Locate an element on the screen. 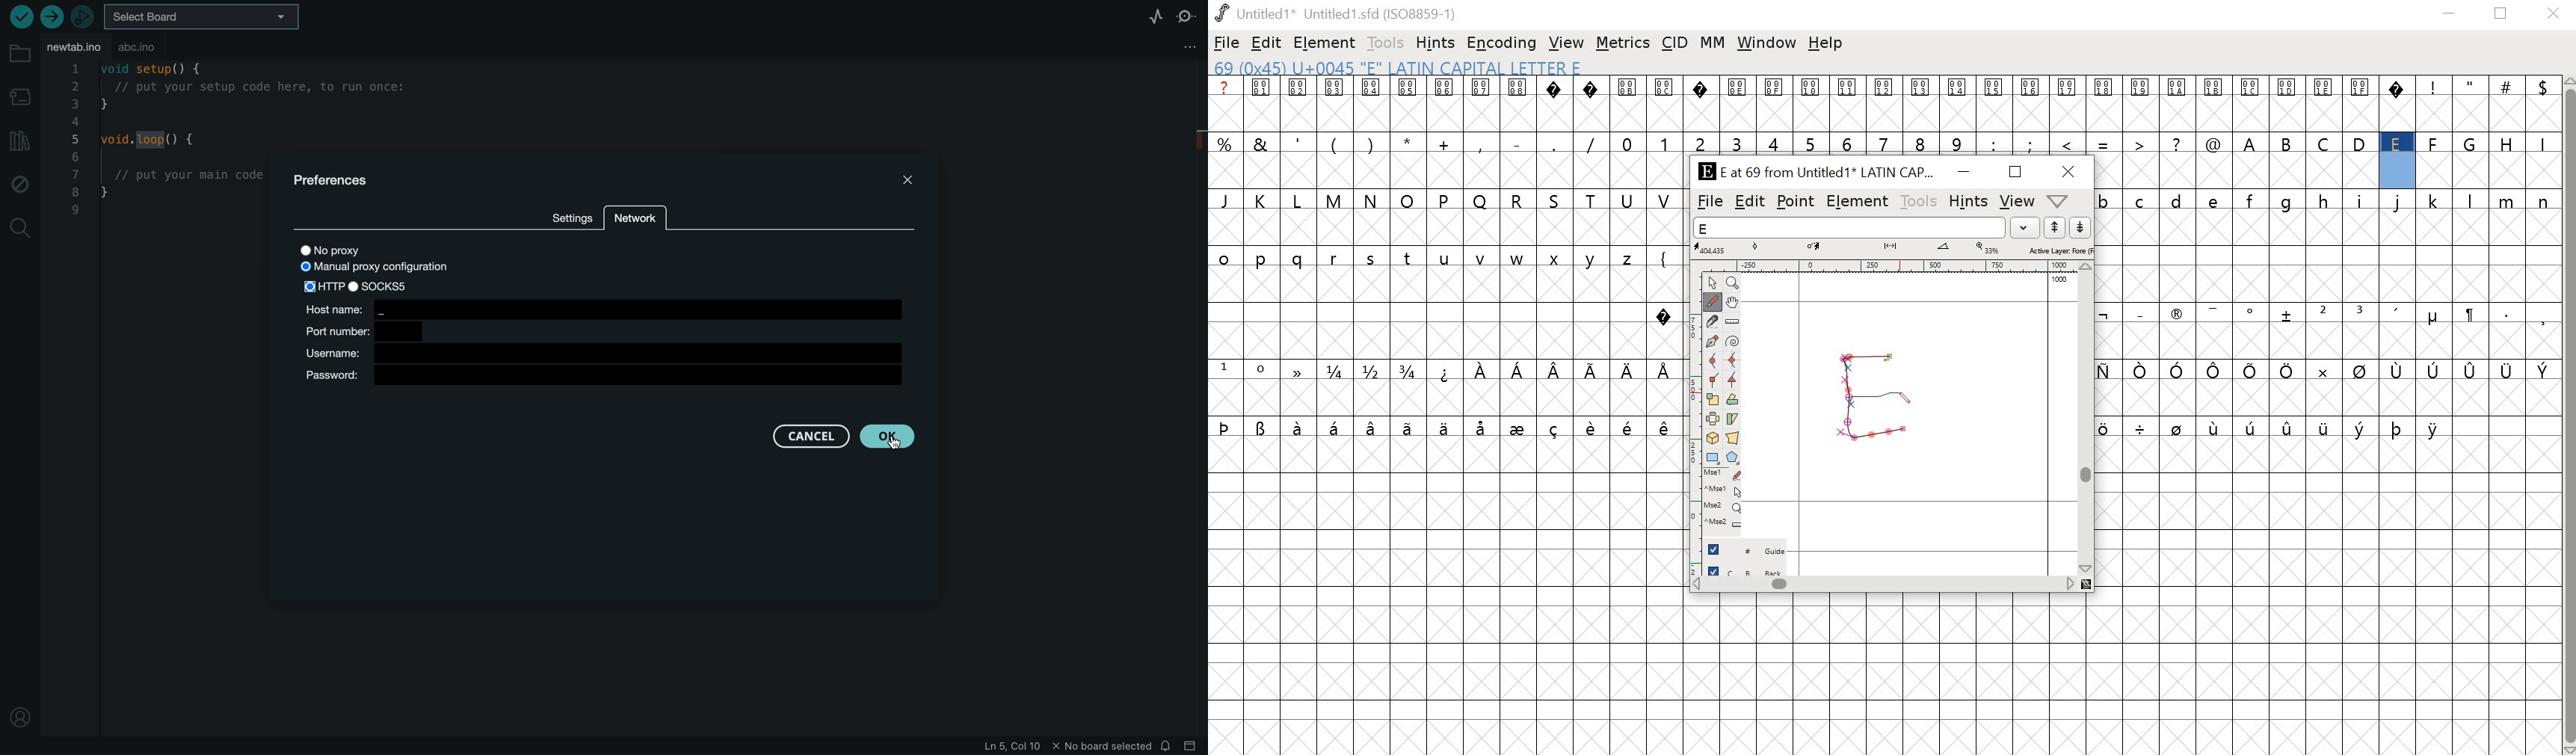 The width and height of the screenshot is (2576, 756). tools is located at coordinates (1386, 43).